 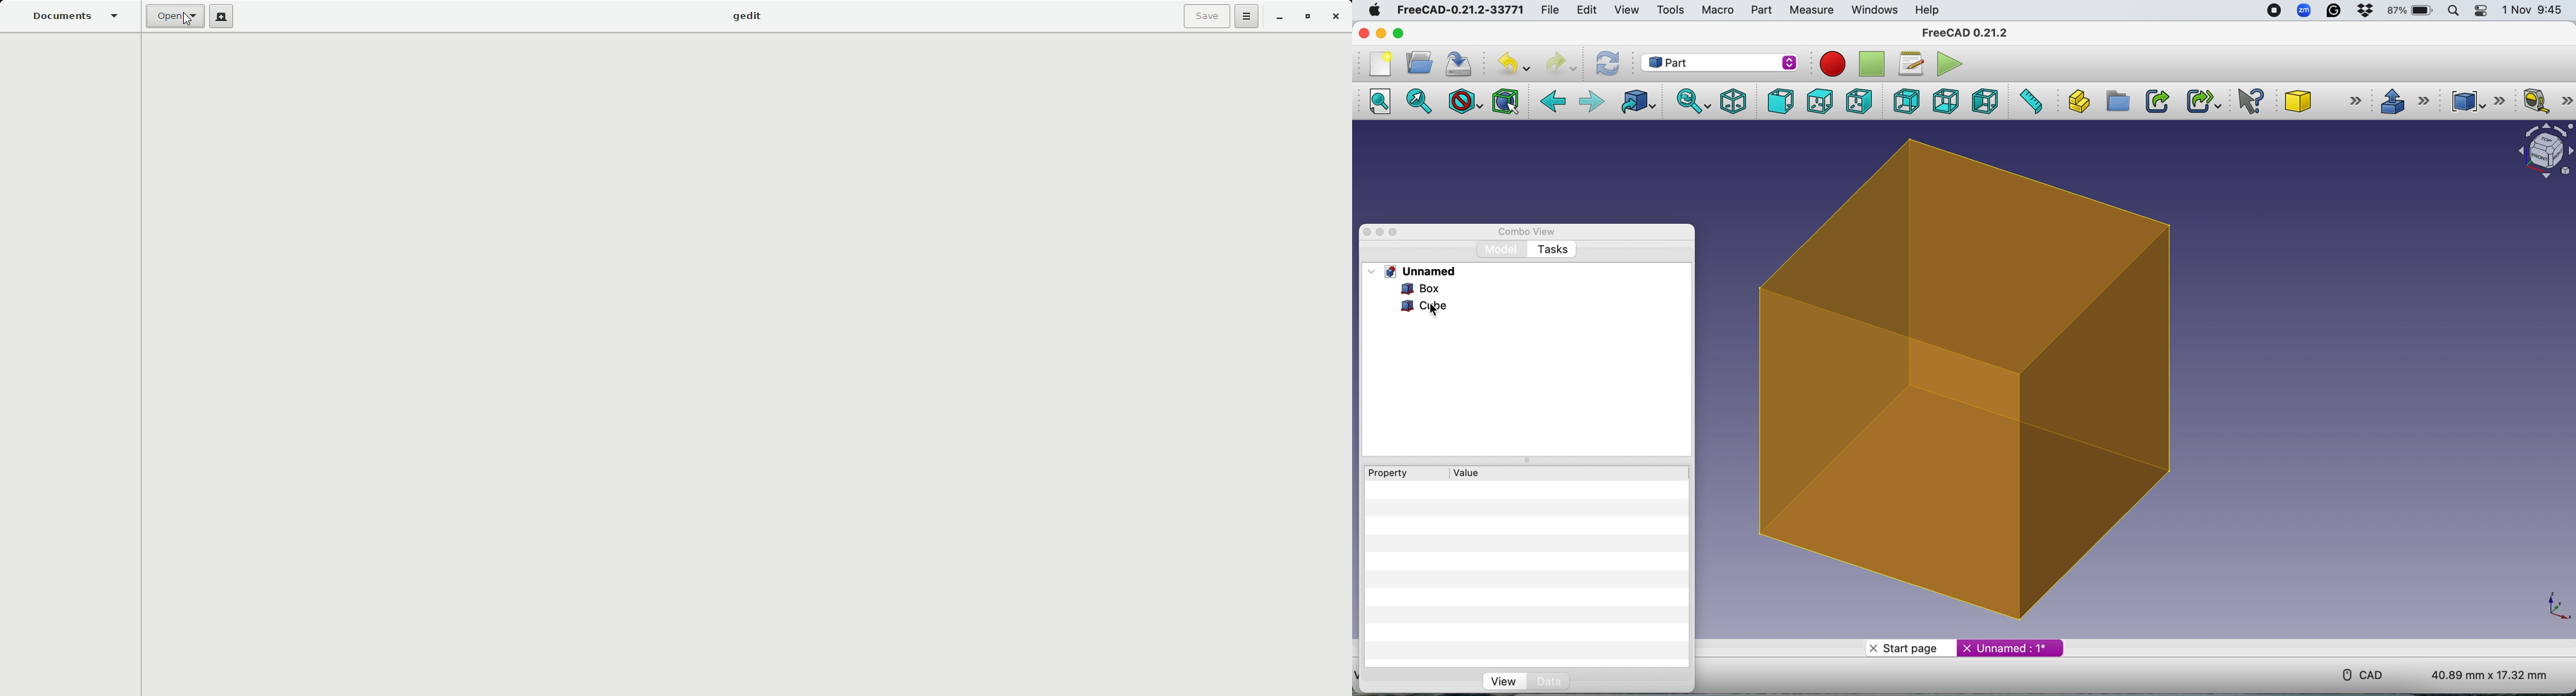 I want to click on Draw style, so click(x=1466, y=101).